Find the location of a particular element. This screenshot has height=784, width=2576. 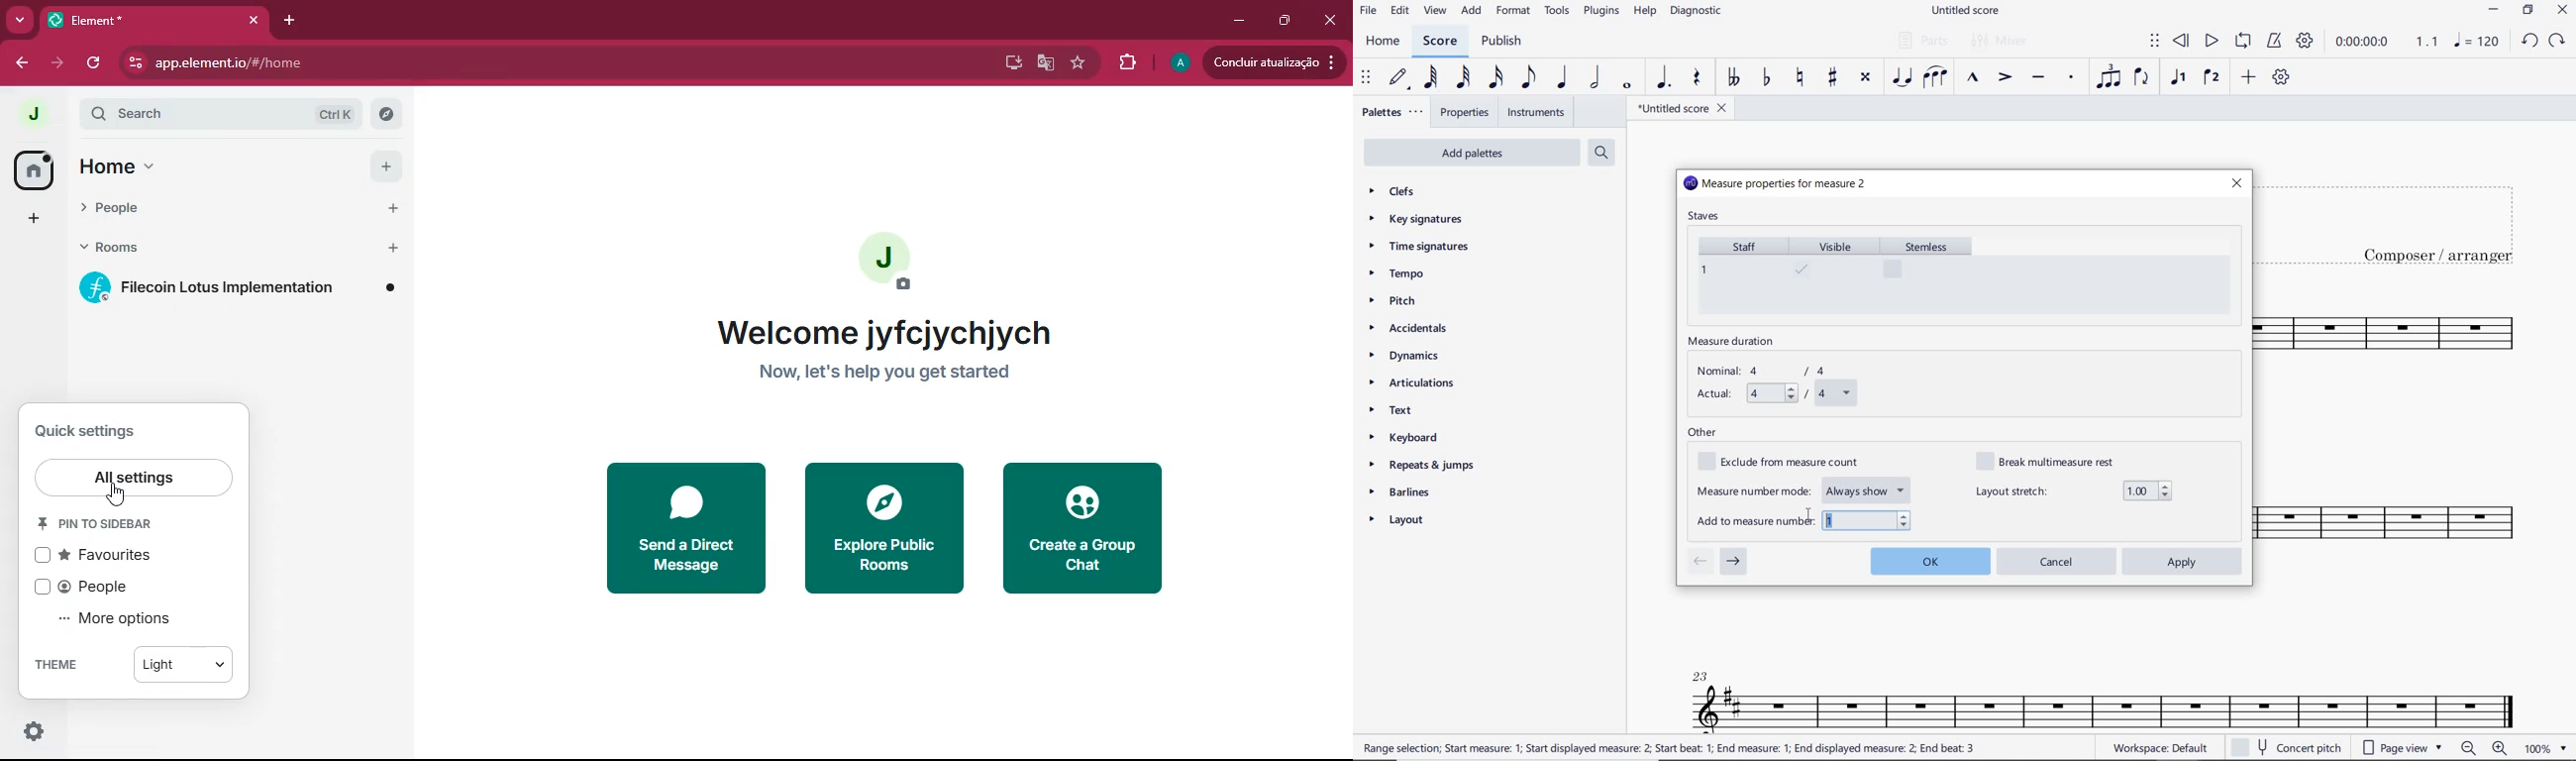

PLAY SPEED is located at coordinates (2387, 43).